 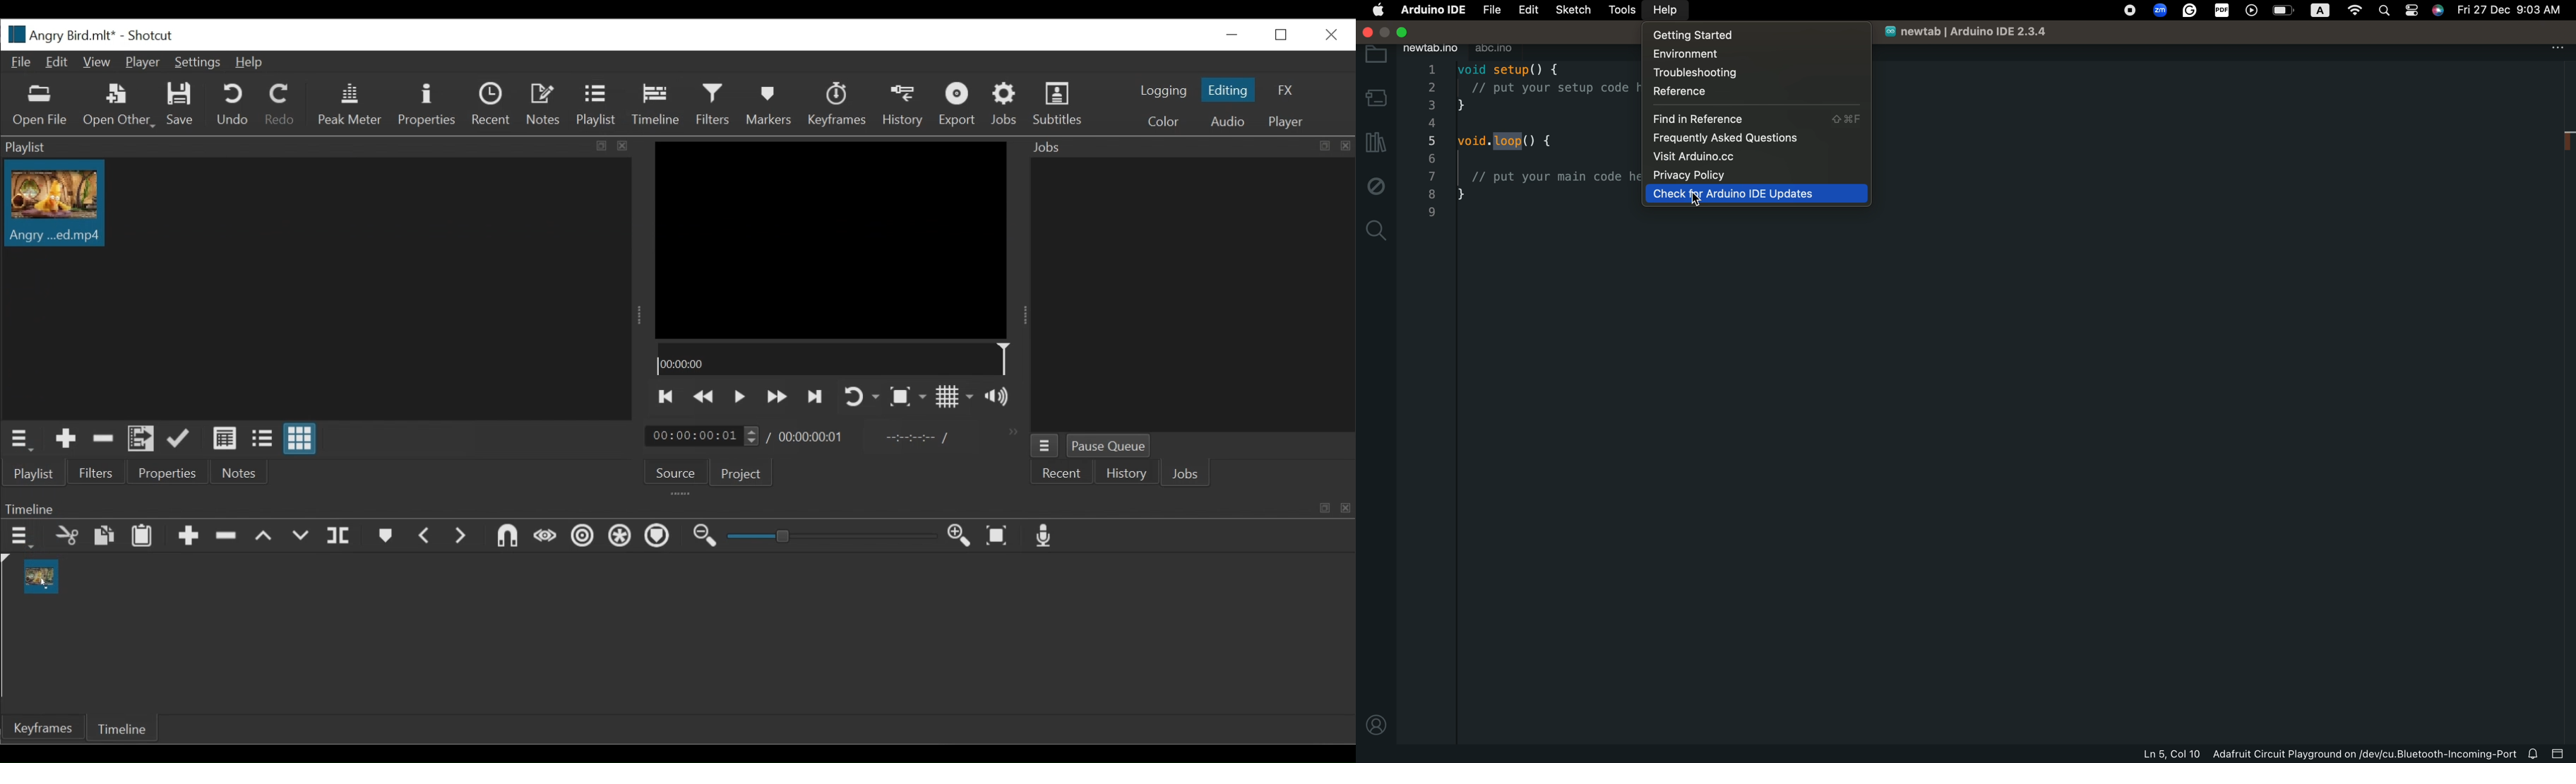 I want to click on FX, so click(x=1286, y=90).